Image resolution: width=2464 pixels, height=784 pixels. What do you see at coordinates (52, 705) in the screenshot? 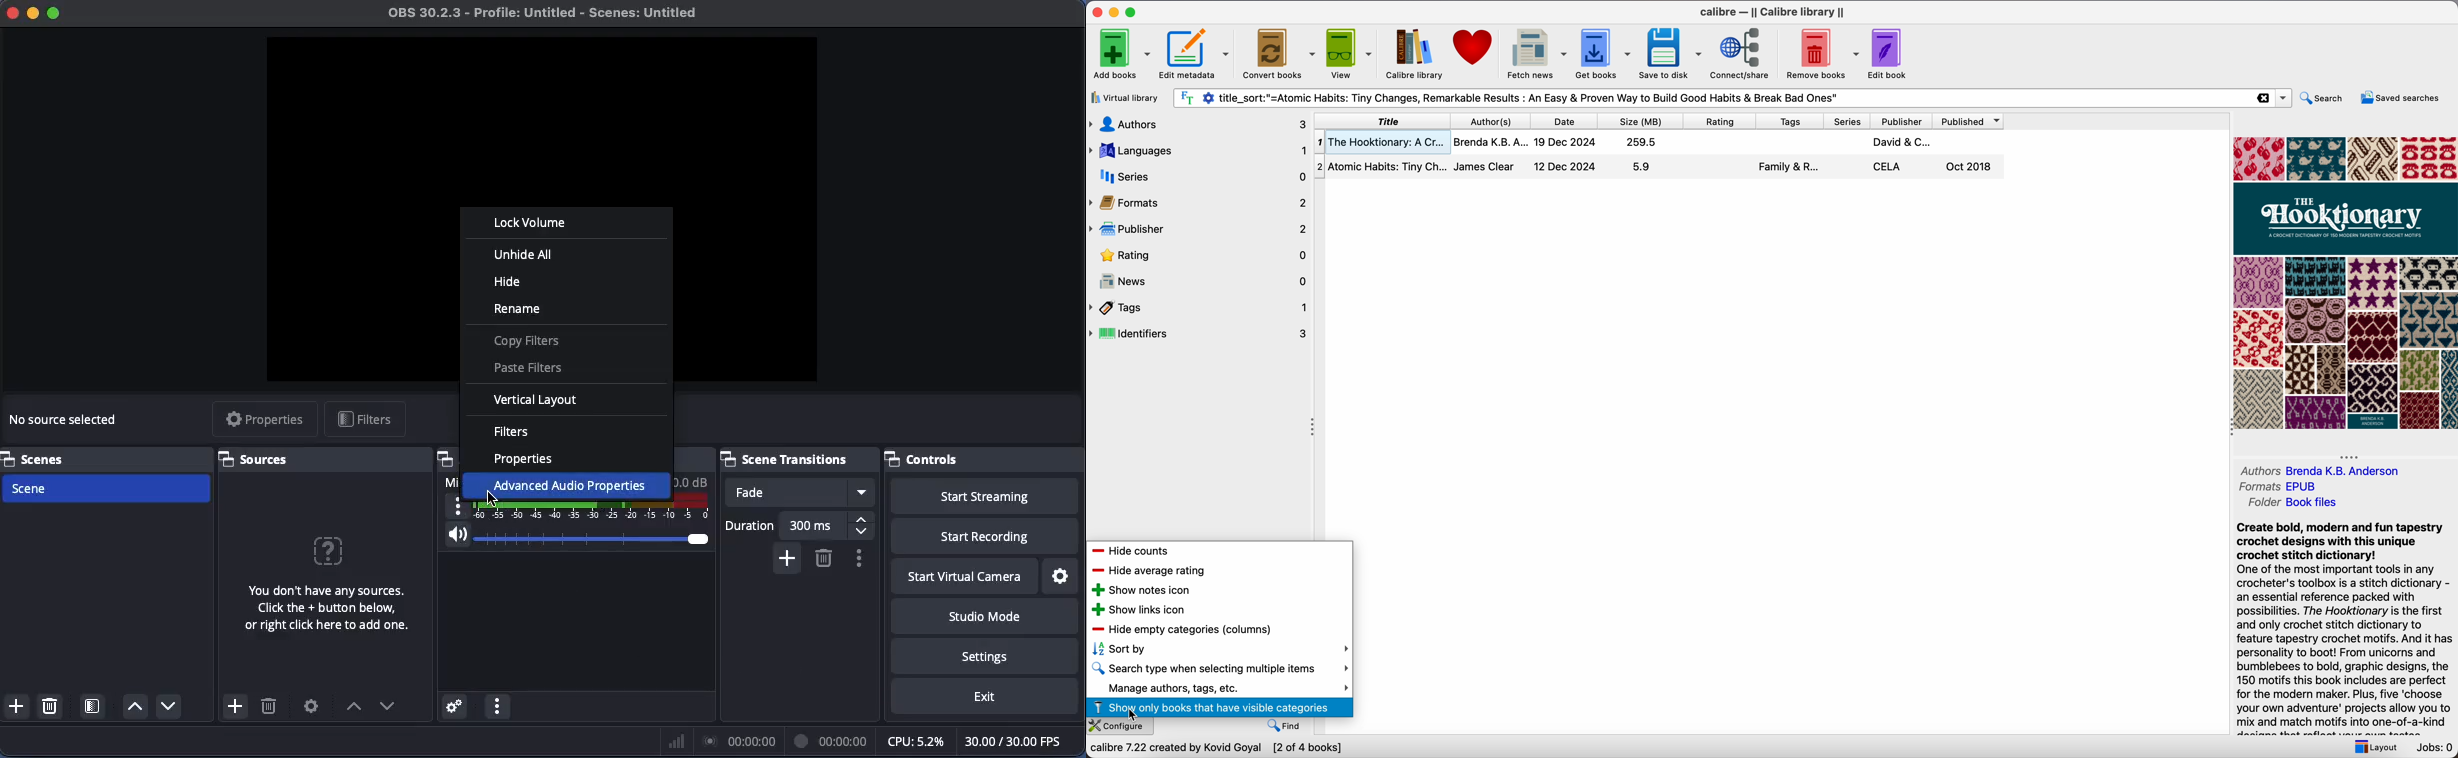
I see `Delete` at bounding box center [52, 705].